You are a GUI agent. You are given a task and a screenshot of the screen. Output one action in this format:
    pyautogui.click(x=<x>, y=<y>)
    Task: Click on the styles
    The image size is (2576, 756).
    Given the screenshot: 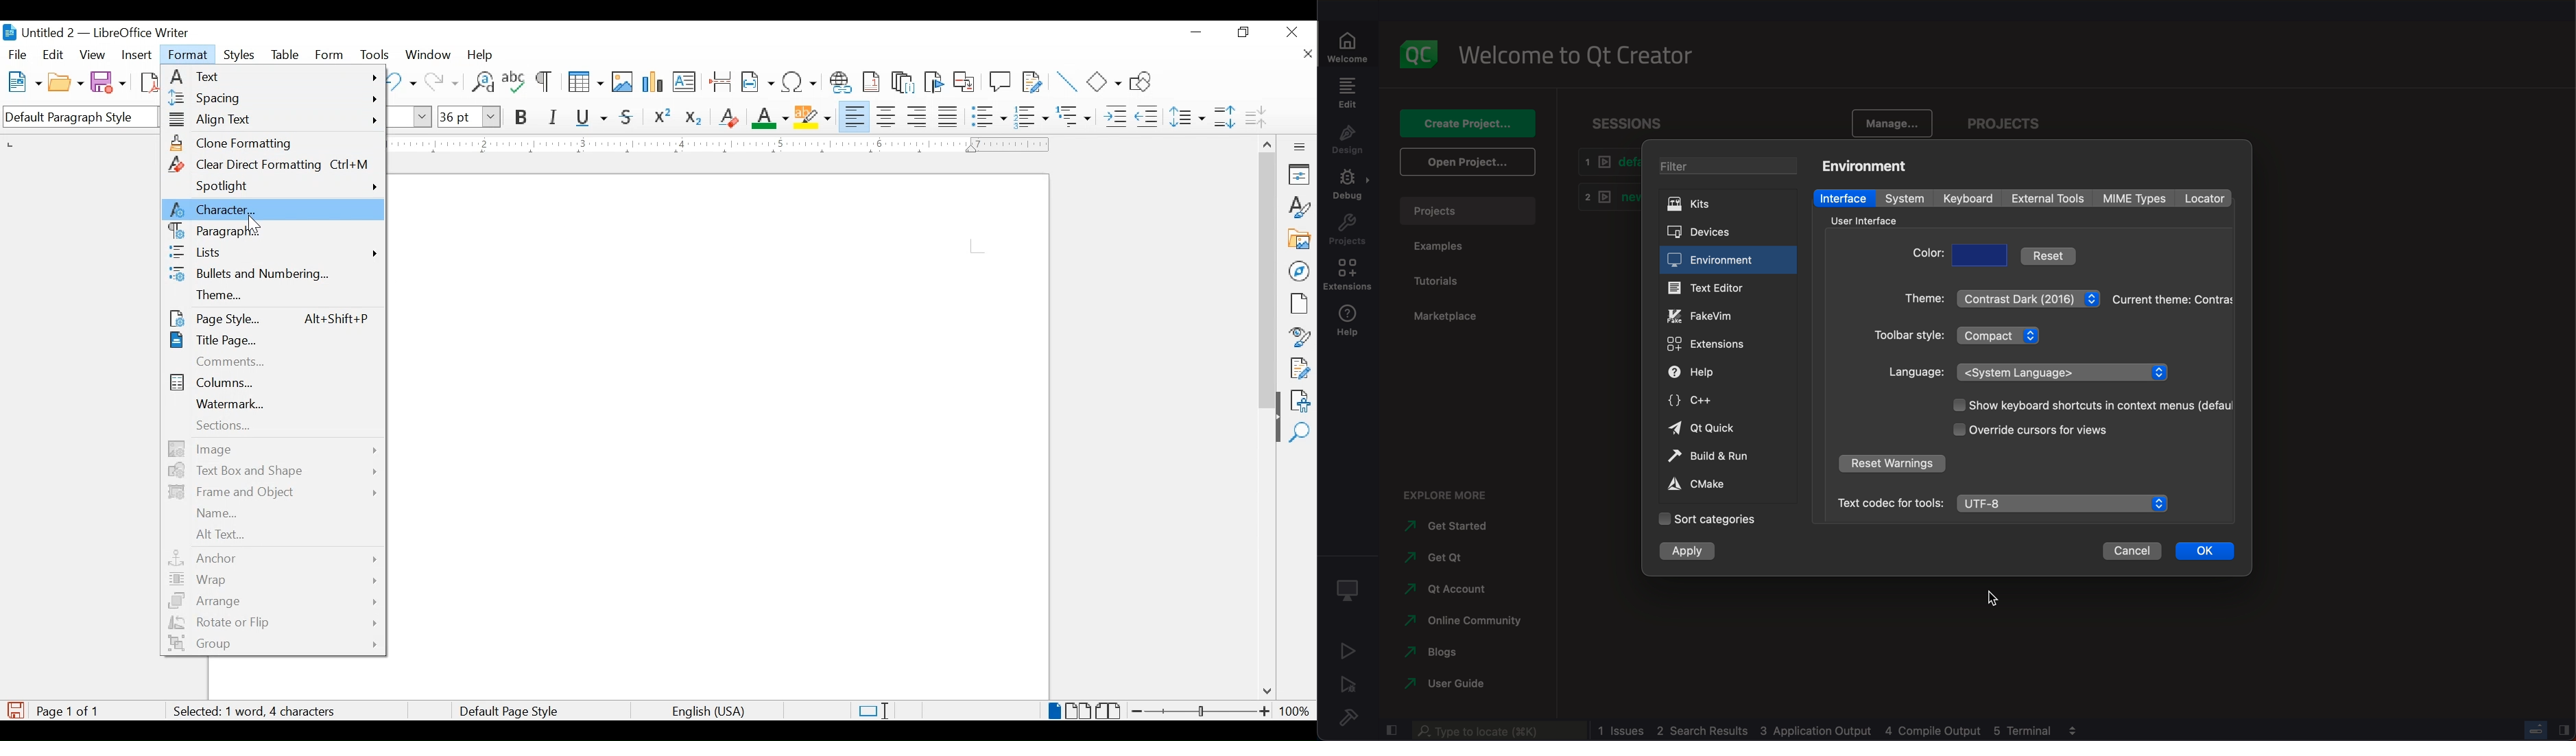 What is the action you would take?
    pyautogui.click(x=243, y=55)
    